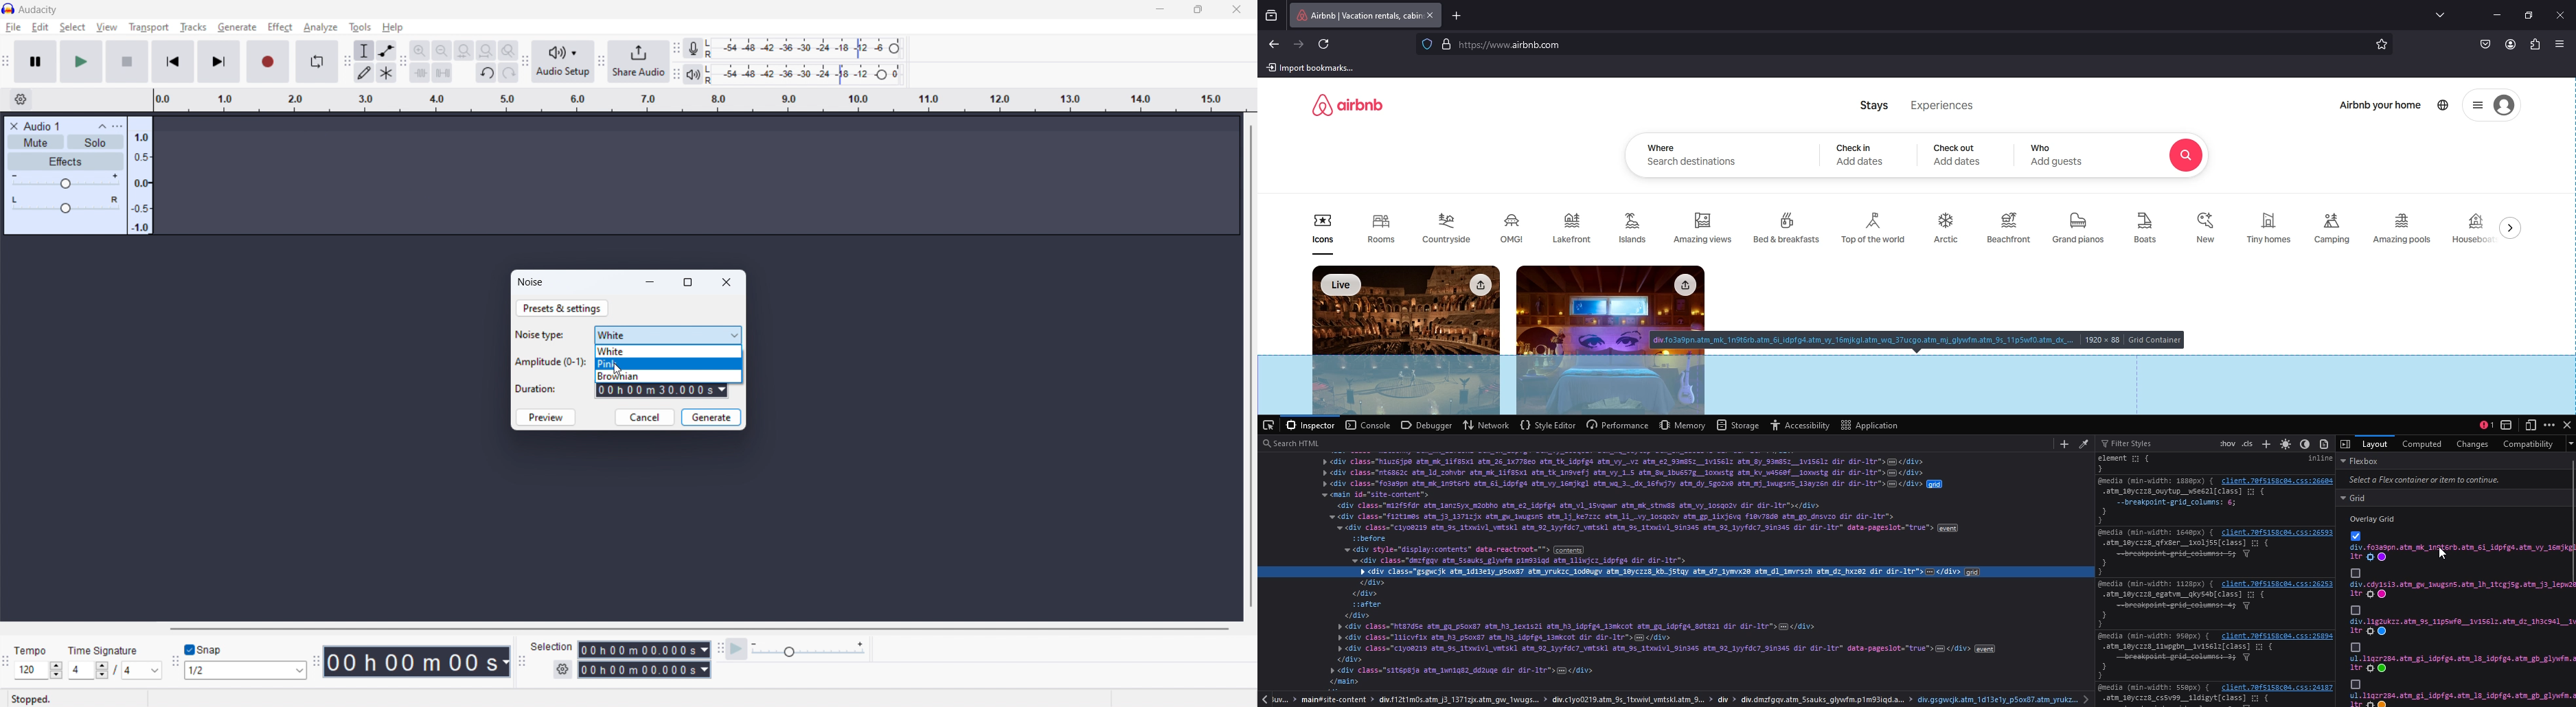  Describe the element at coordinates (2305, 443) in the screenshot. I see `dark color scheme` at that location.